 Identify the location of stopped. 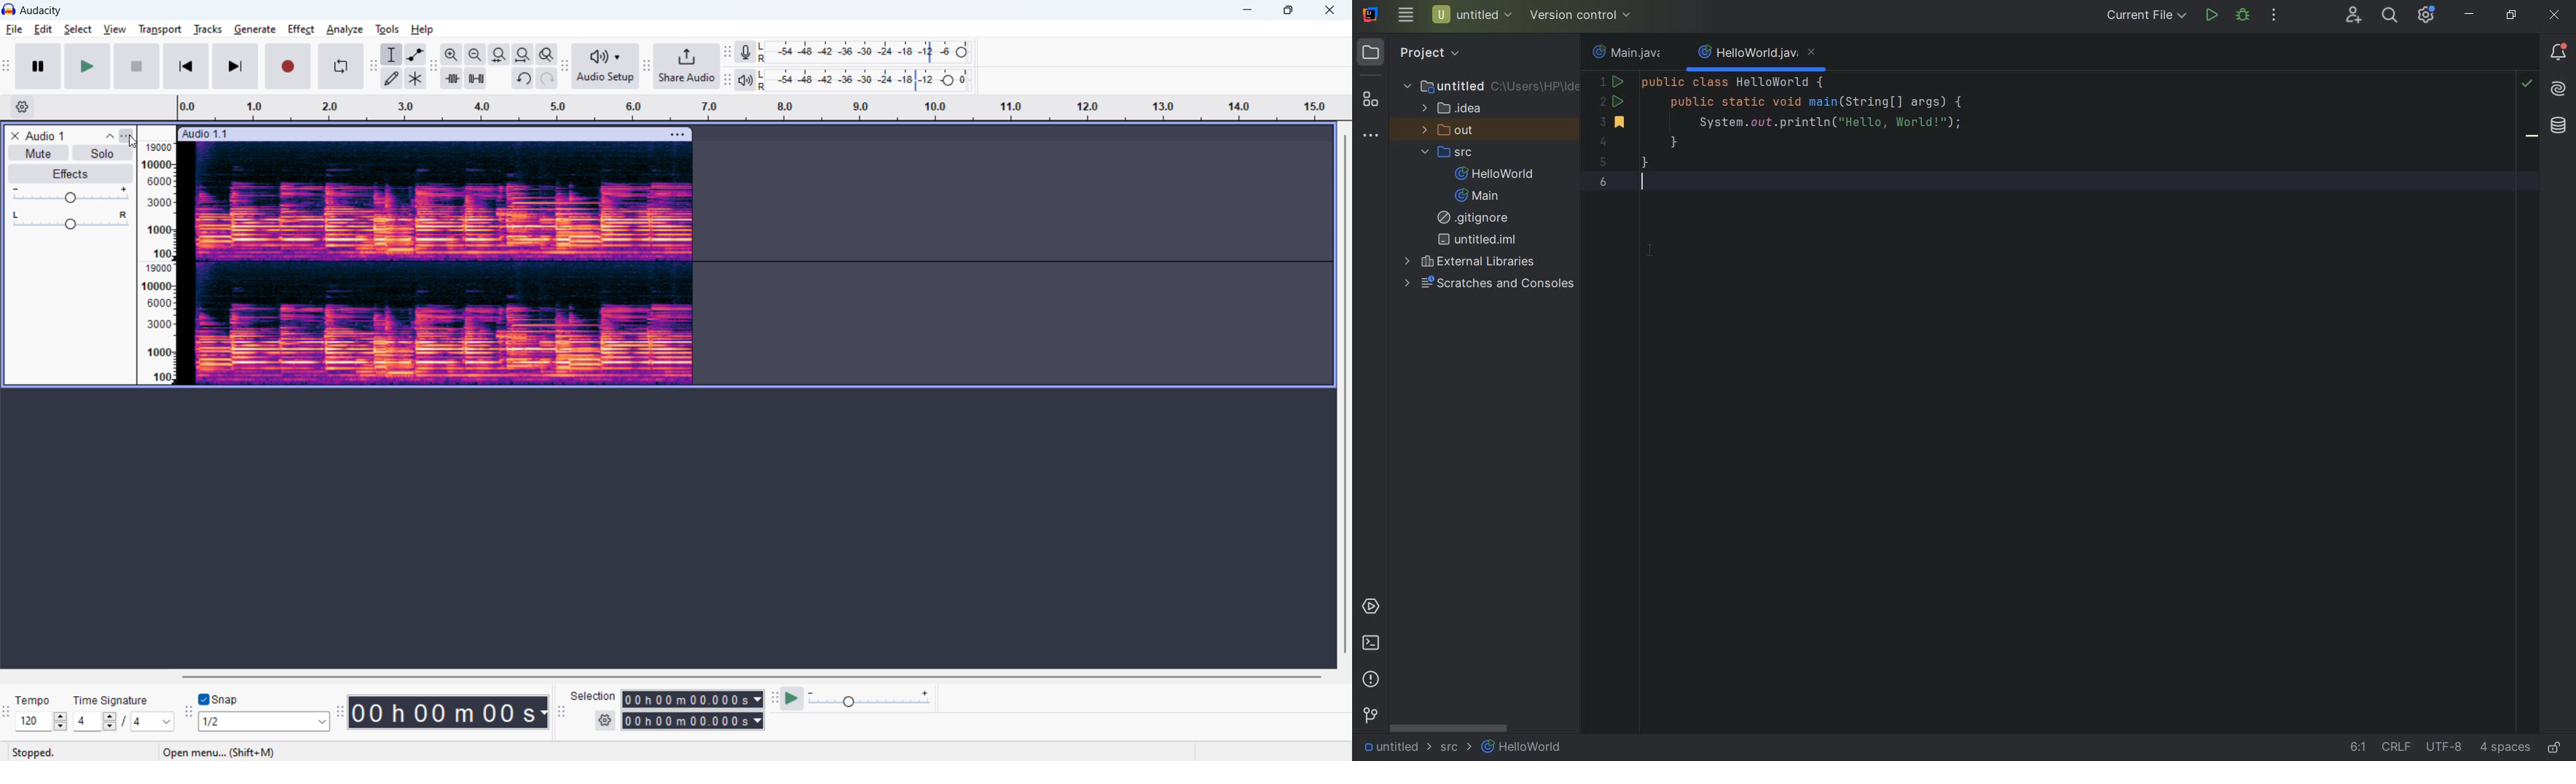
(35, 753).